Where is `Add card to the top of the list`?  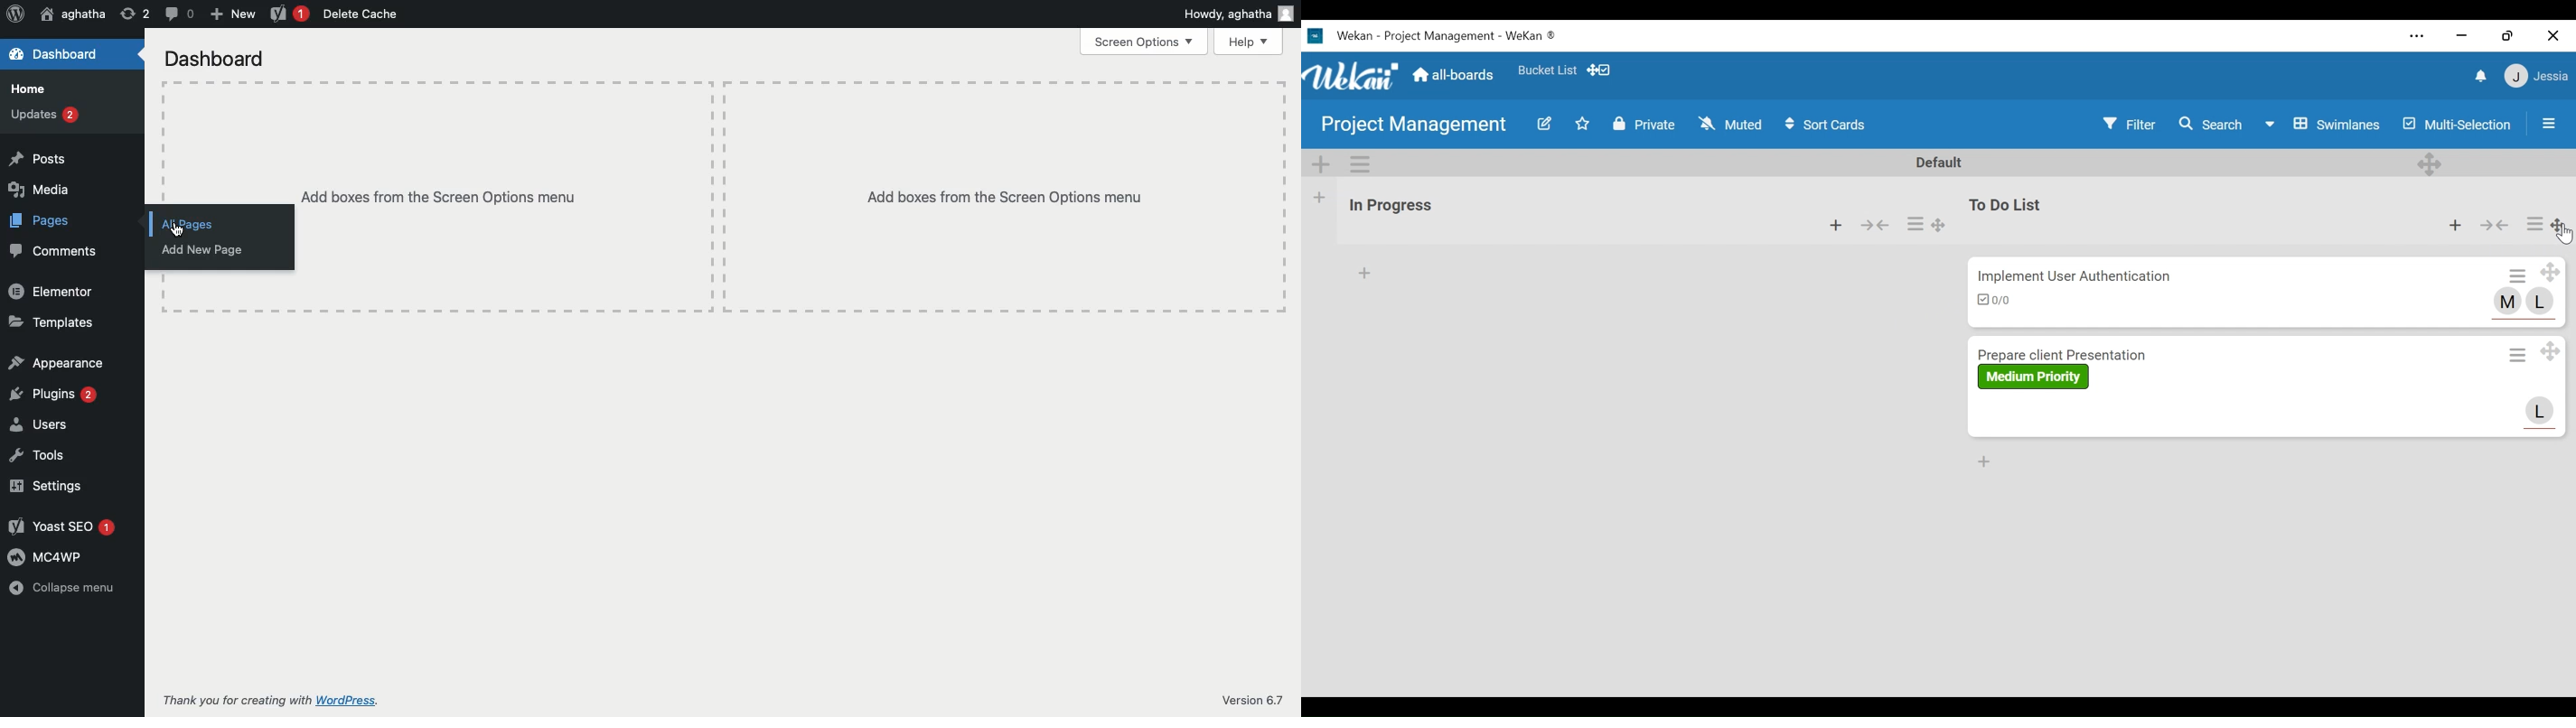
Add card to the top of the list is located at coordinates (1366, 274).